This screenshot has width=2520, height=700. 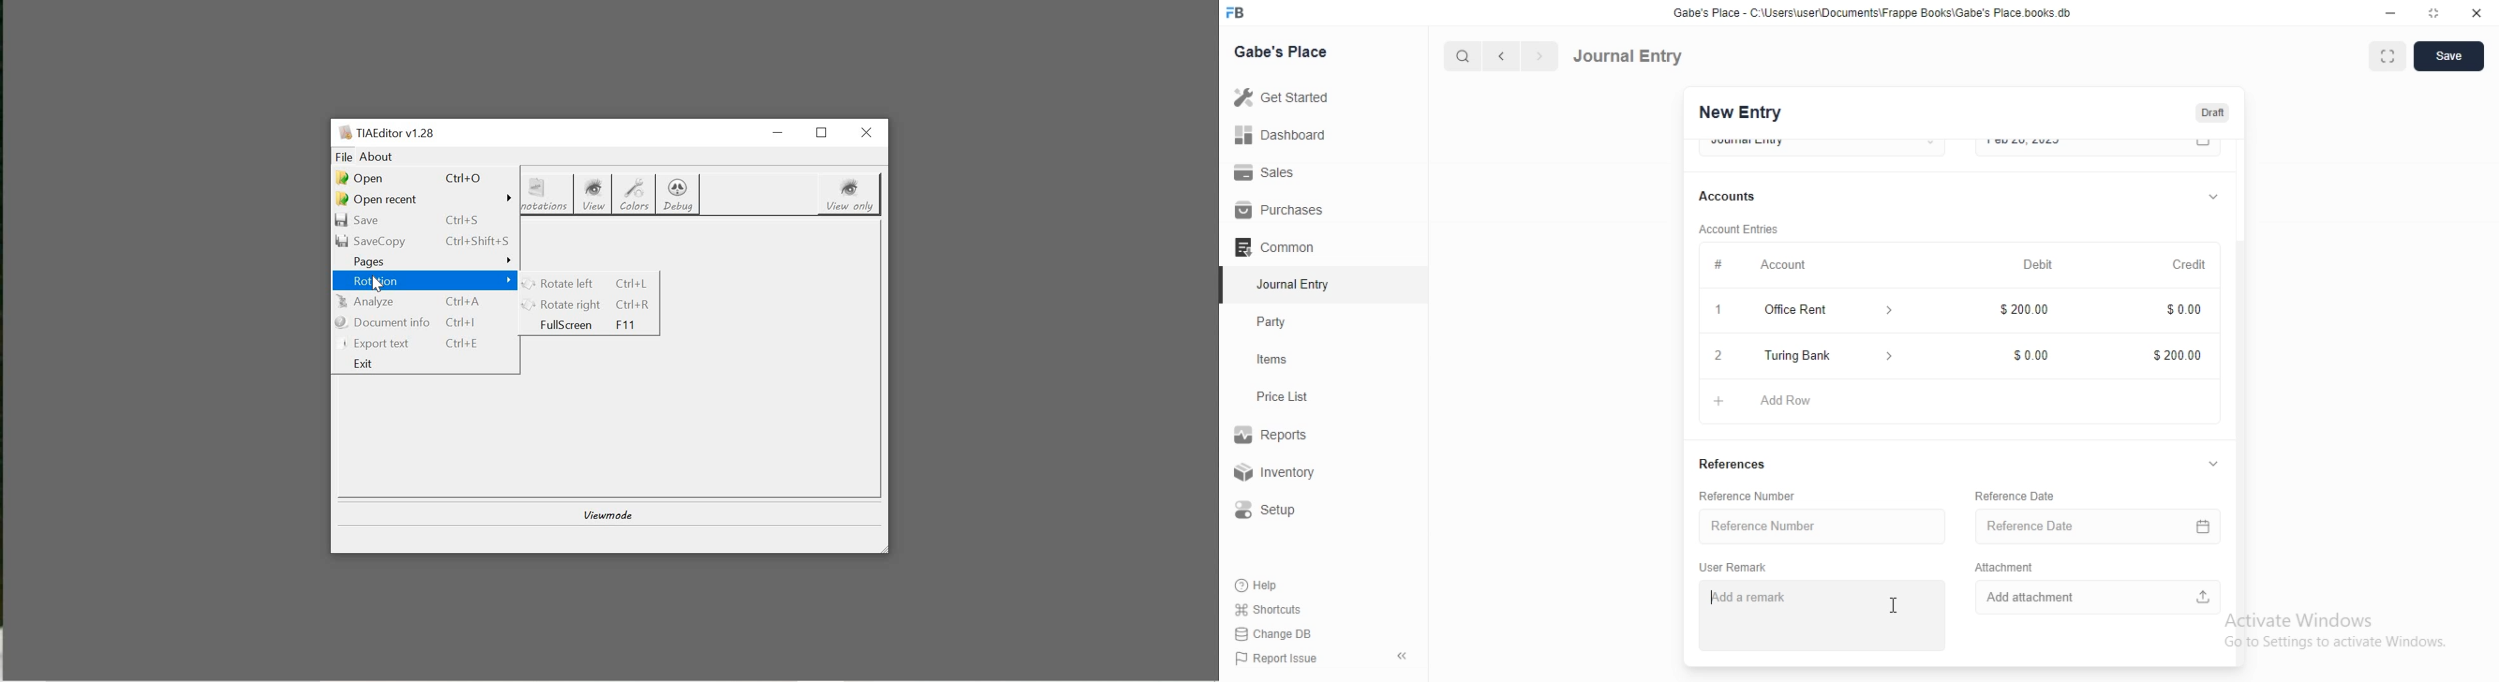 I want to click on backward, so click(x=1500, y=56).